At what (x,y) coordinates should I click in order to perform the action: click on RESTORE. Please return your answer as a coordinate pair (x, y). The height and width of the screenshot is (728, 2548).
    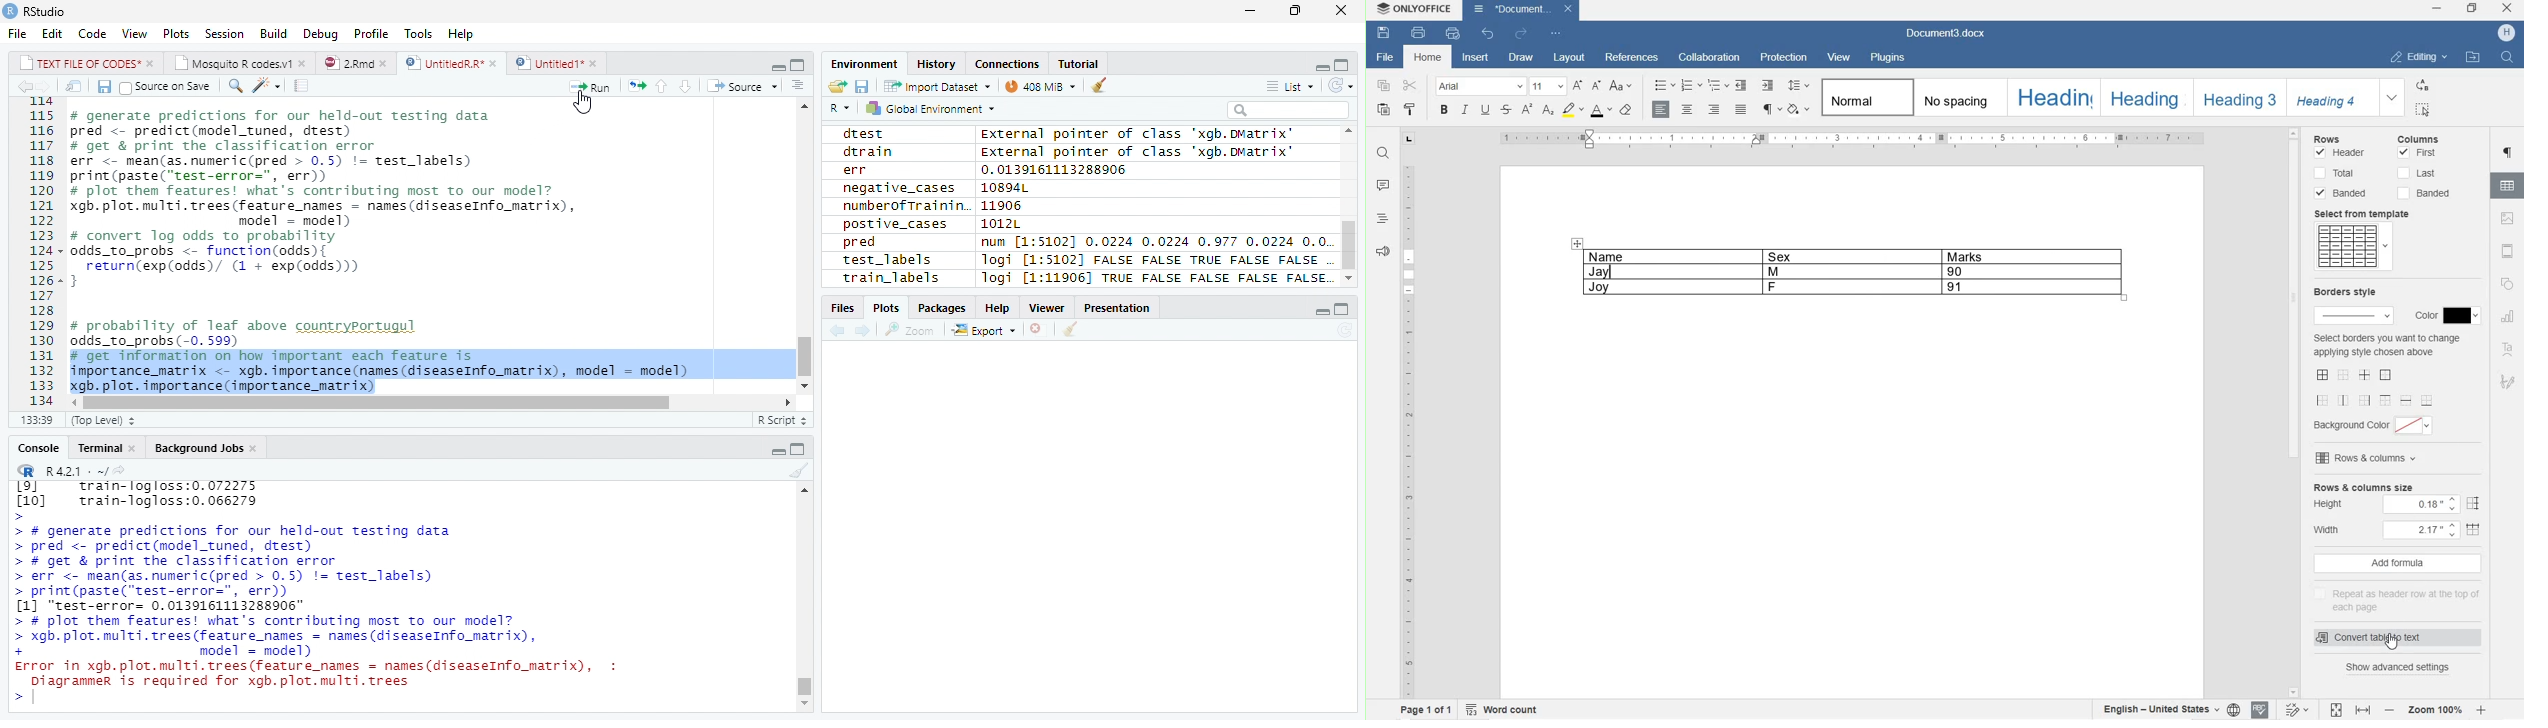
    Looking at the image, I should click on (2474, 8).